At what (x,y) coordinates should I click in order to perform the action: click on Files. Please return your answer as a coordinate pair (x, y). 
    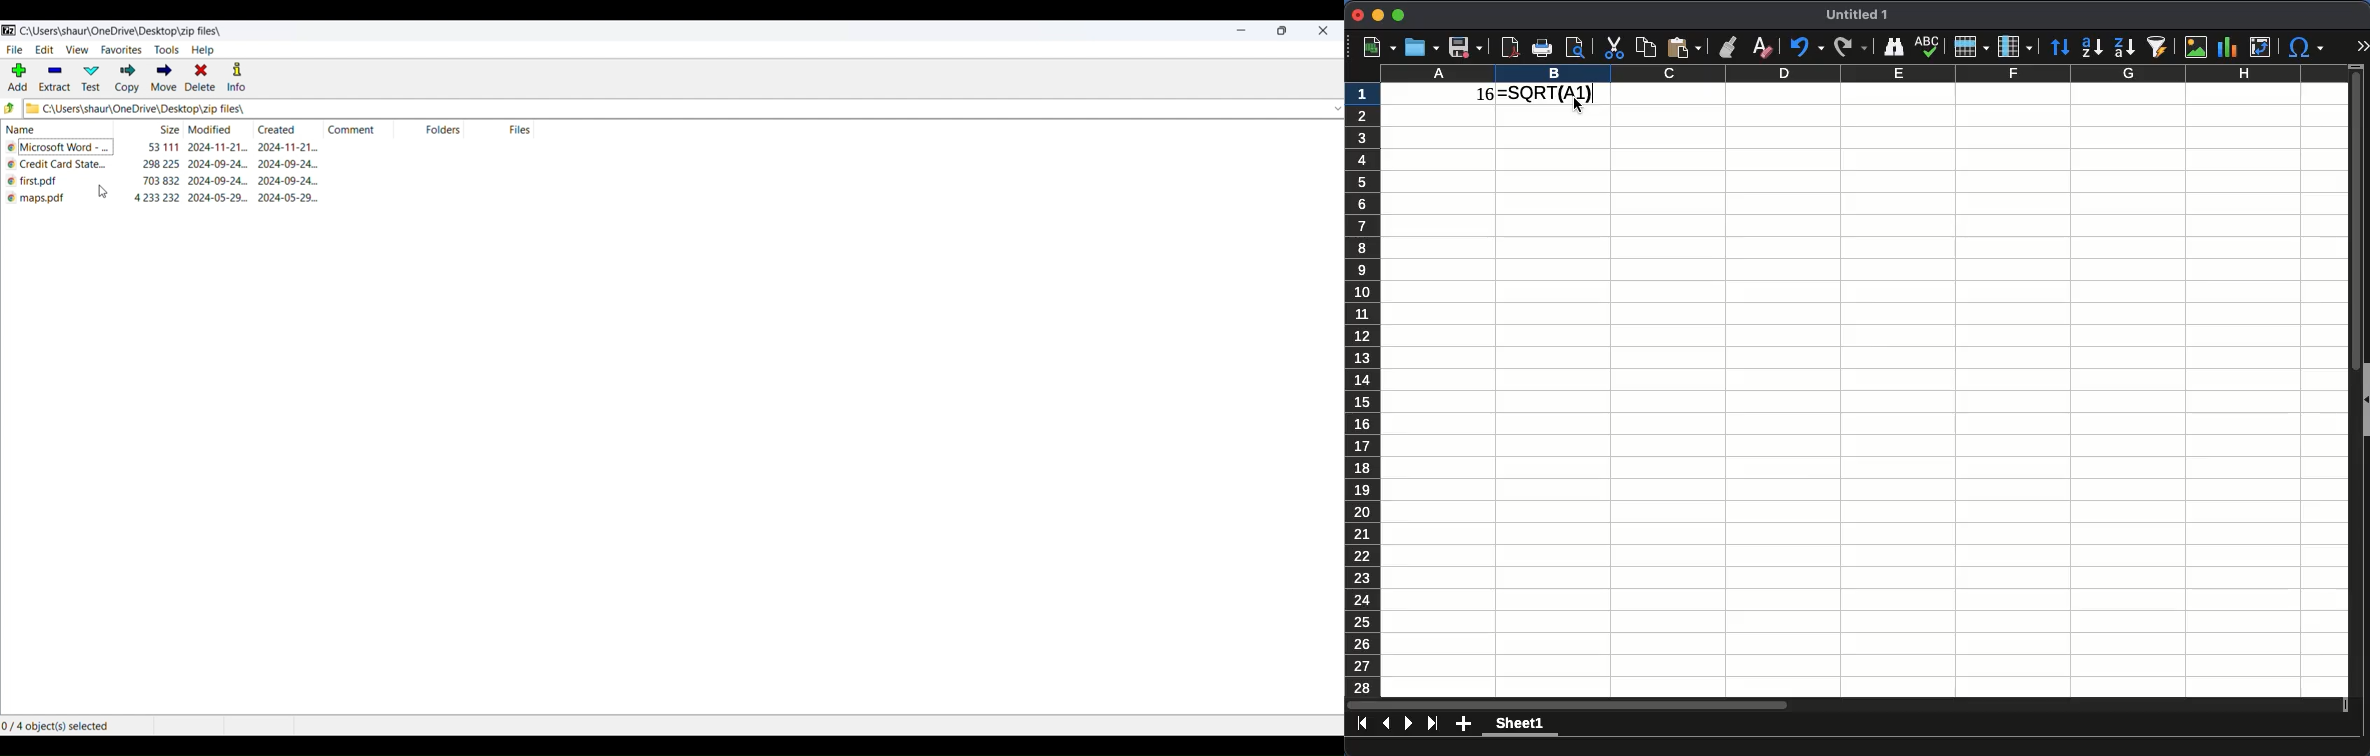
    Looking at the image, I should click on (531, 131).